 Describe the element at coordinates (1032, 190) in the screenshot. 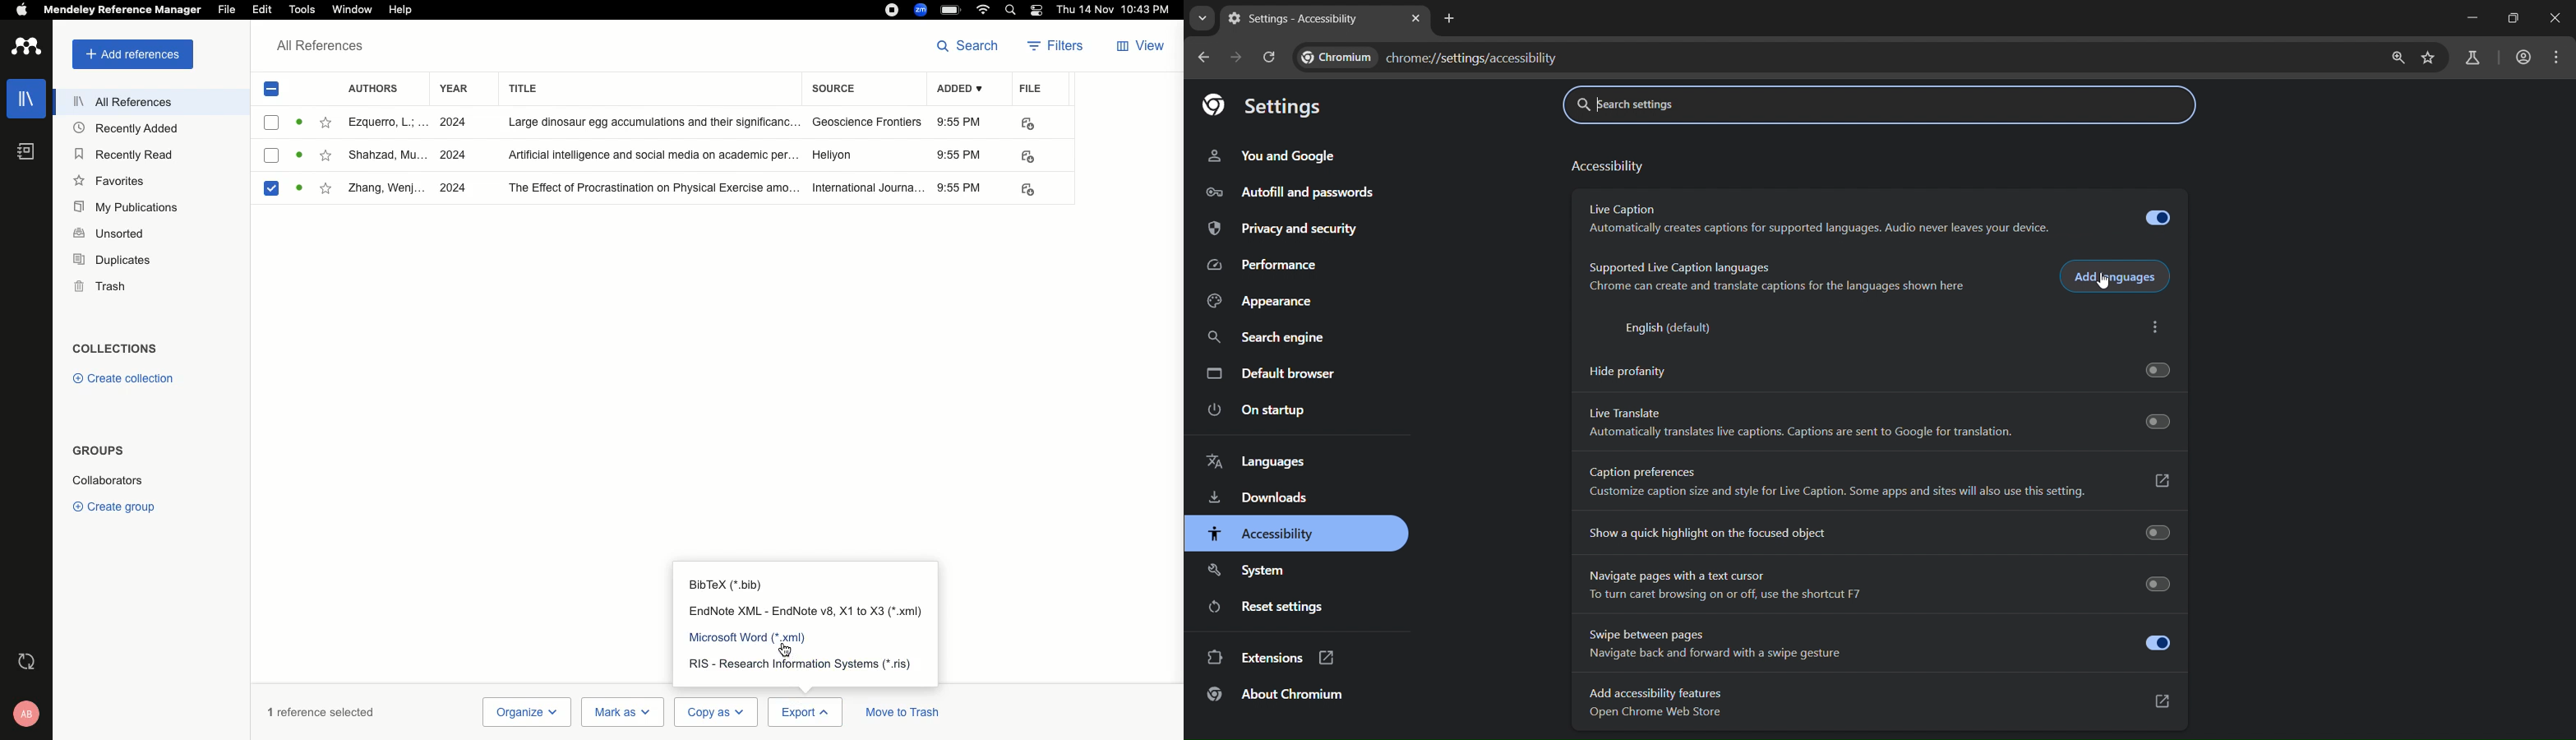

I see `PDF` at that location.